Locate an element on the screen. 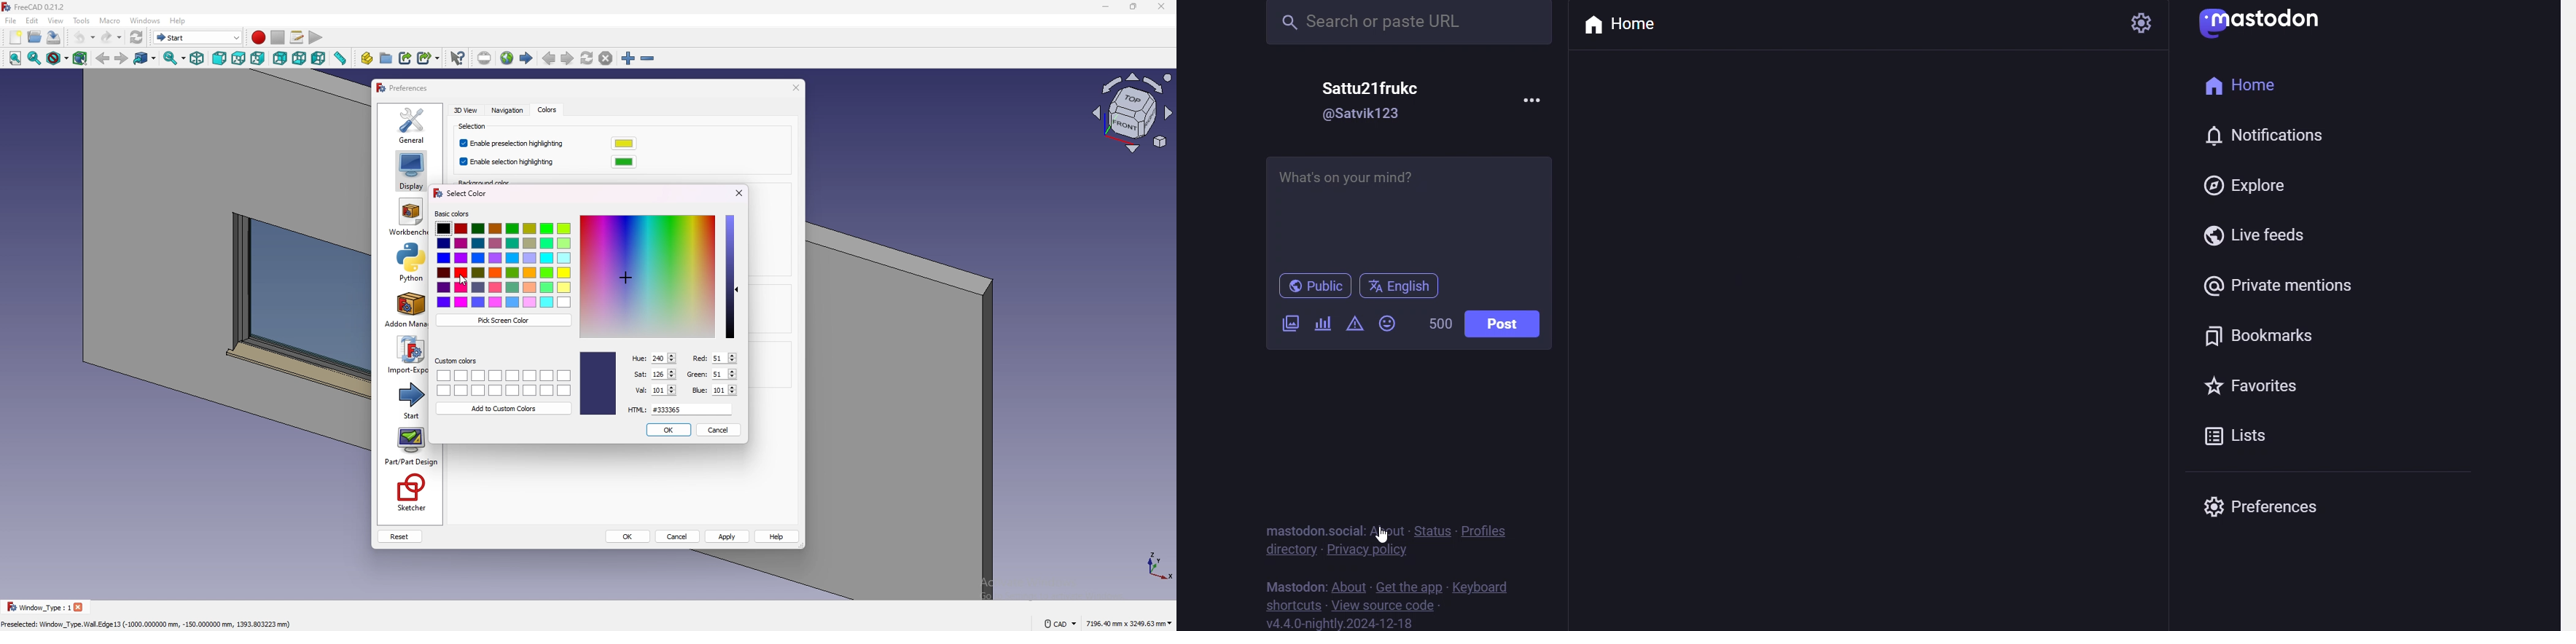 This screenshot has height=644, width=2576. source code is located at coordinates (1389, 603).